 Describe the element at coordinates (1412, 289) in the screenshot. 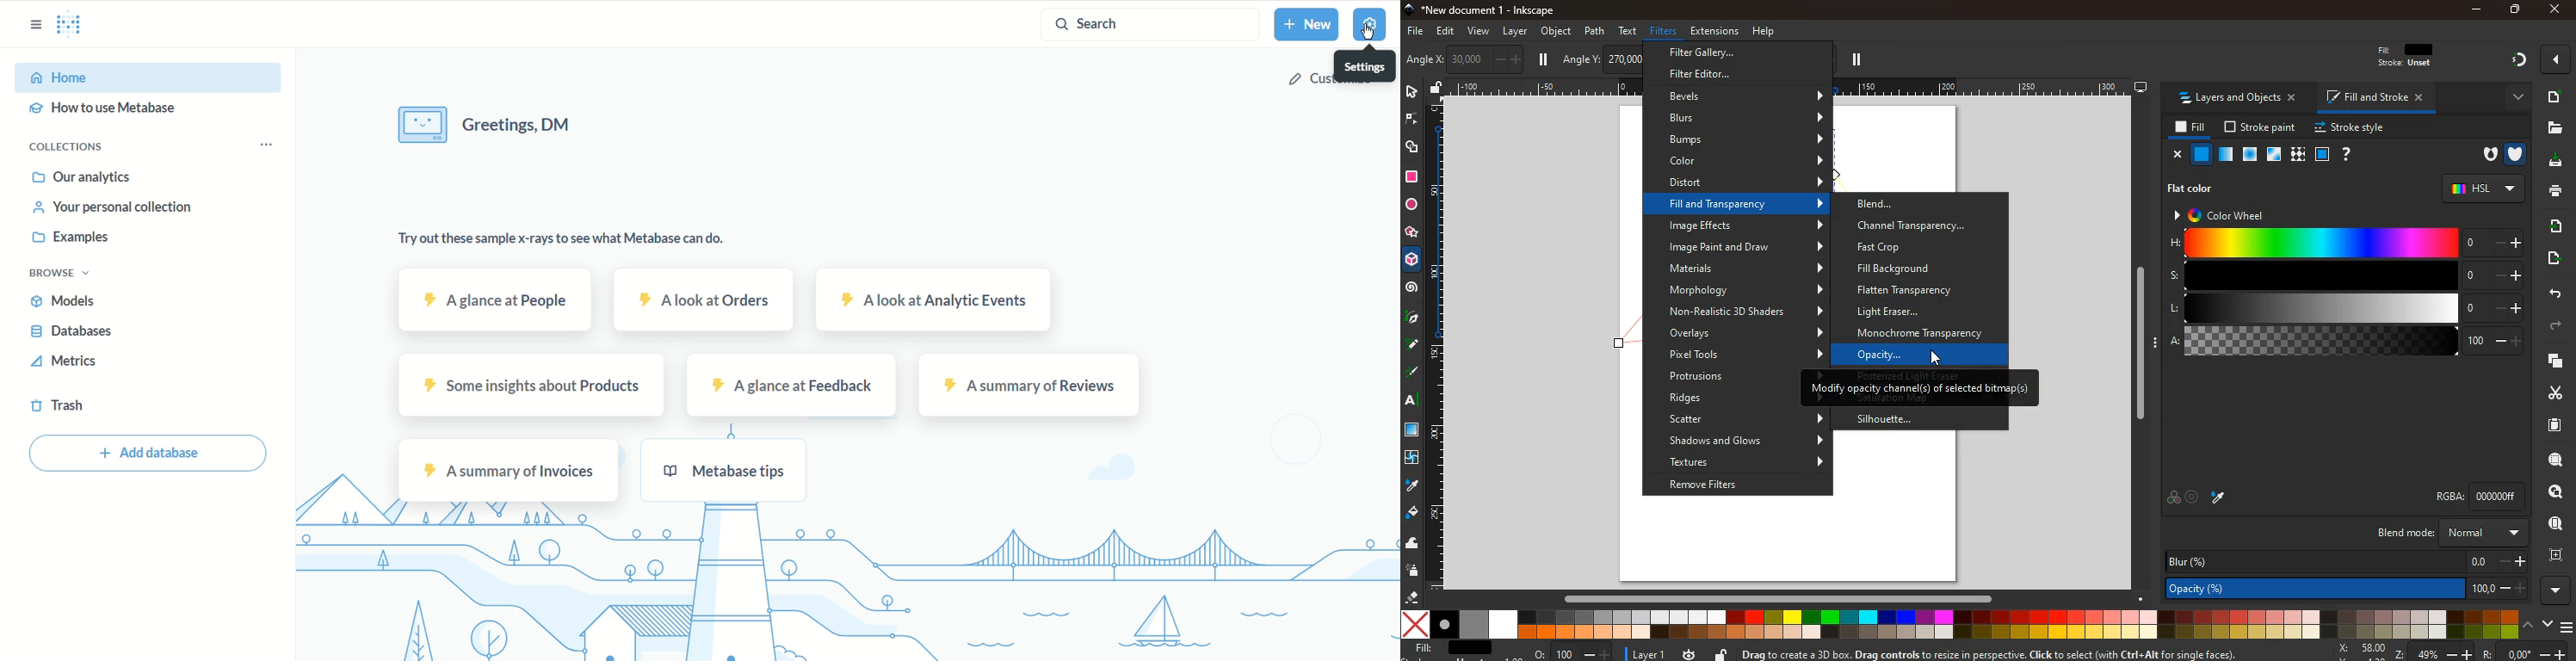

I see `spiral` at that location.